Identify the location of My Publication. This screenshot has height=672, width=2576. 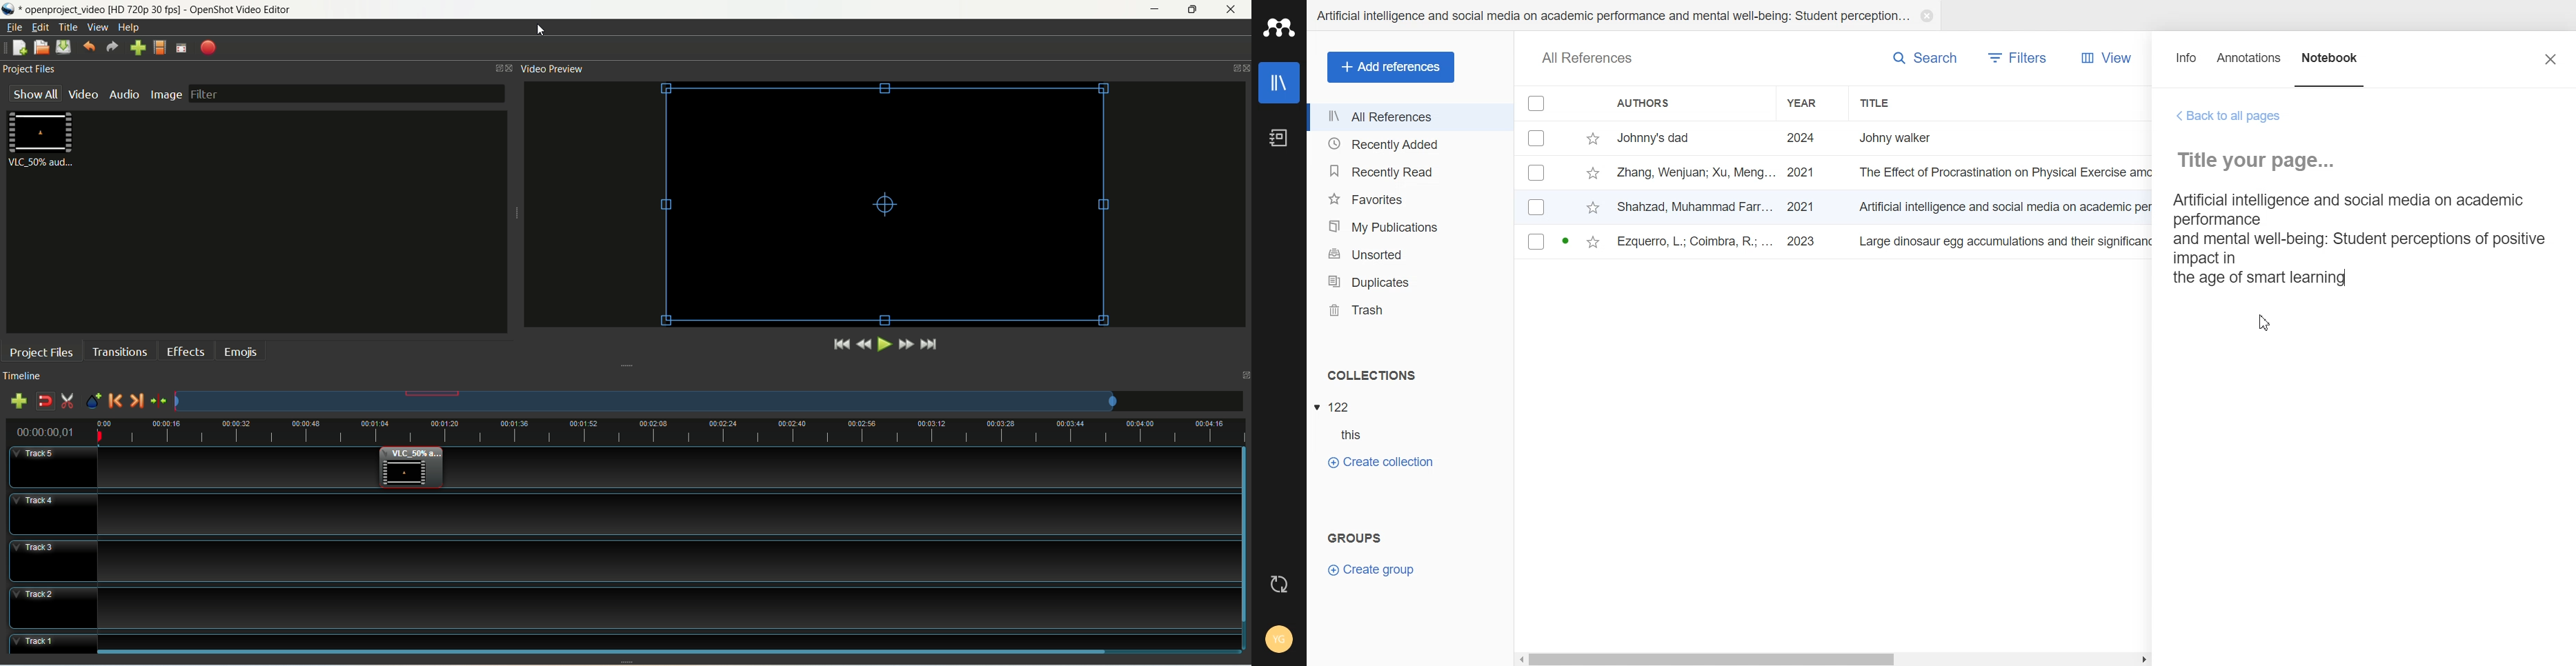
(1410, 227).